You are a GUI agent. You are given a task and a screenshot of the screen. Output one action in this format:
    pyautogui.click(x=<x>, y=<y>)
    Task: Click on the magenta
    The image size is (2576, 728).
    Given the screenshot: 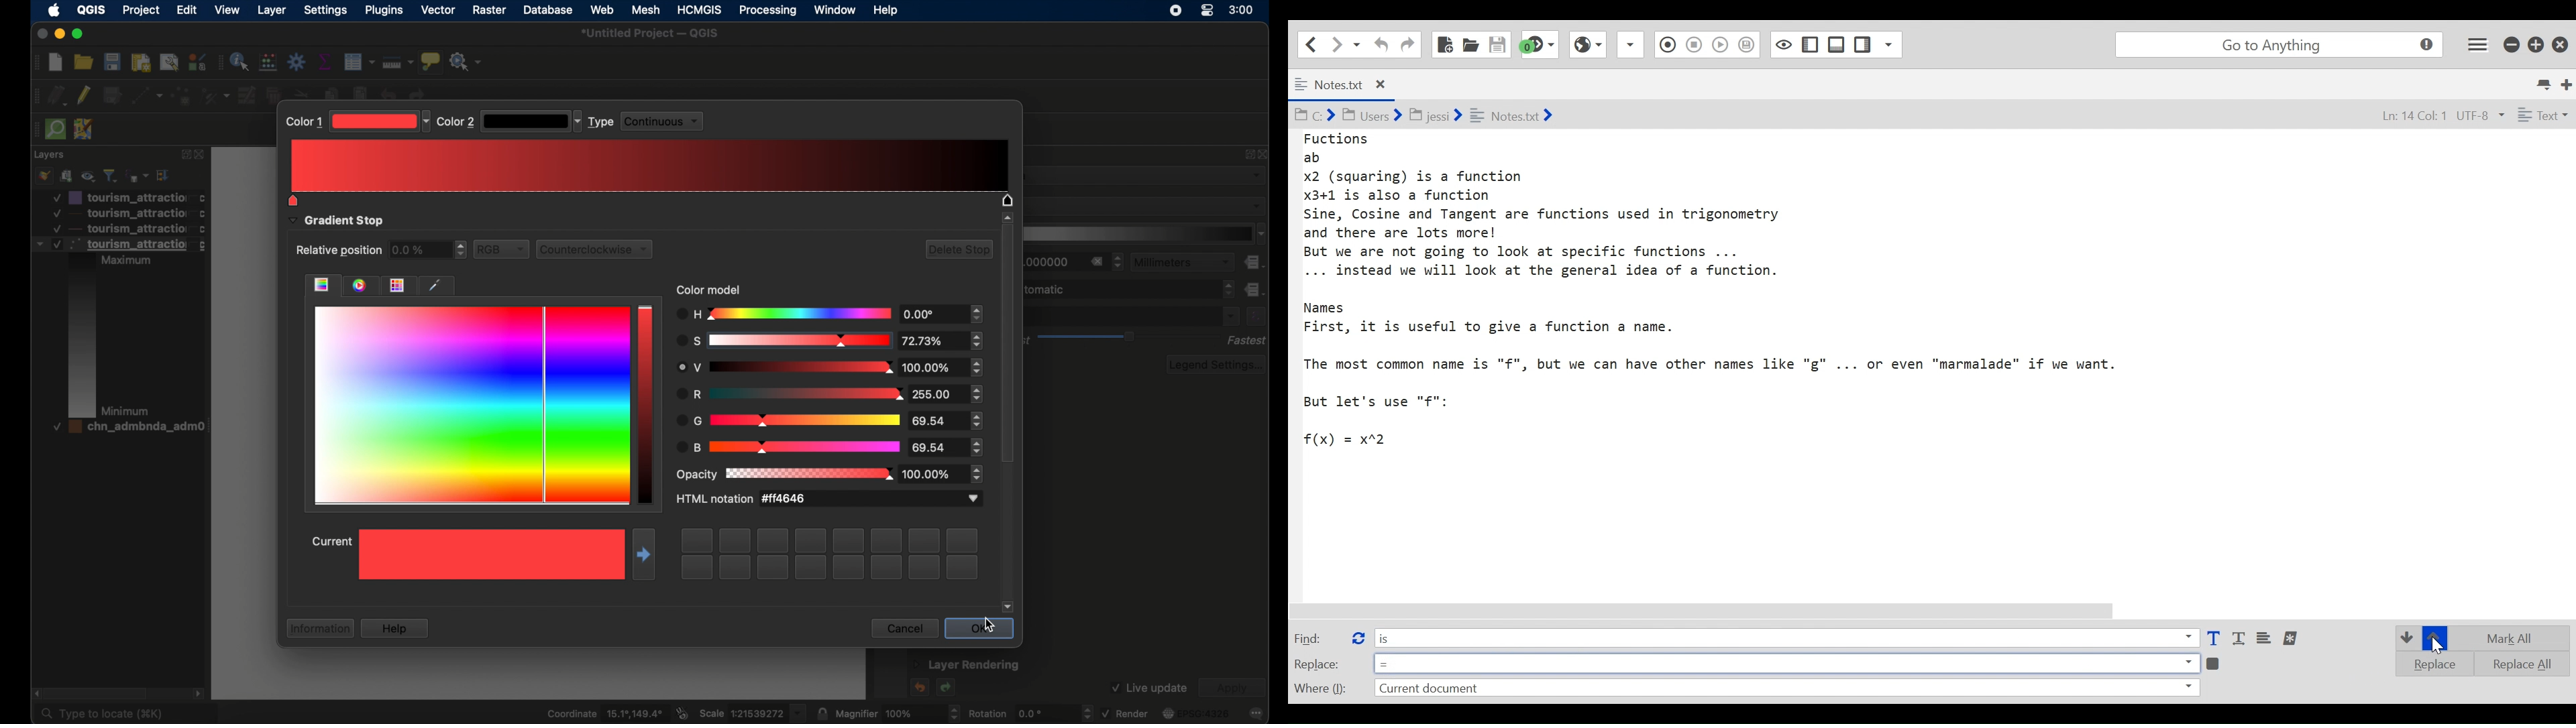 What is the action you would take?
    pyautogui.click(x=380, y=124)
    